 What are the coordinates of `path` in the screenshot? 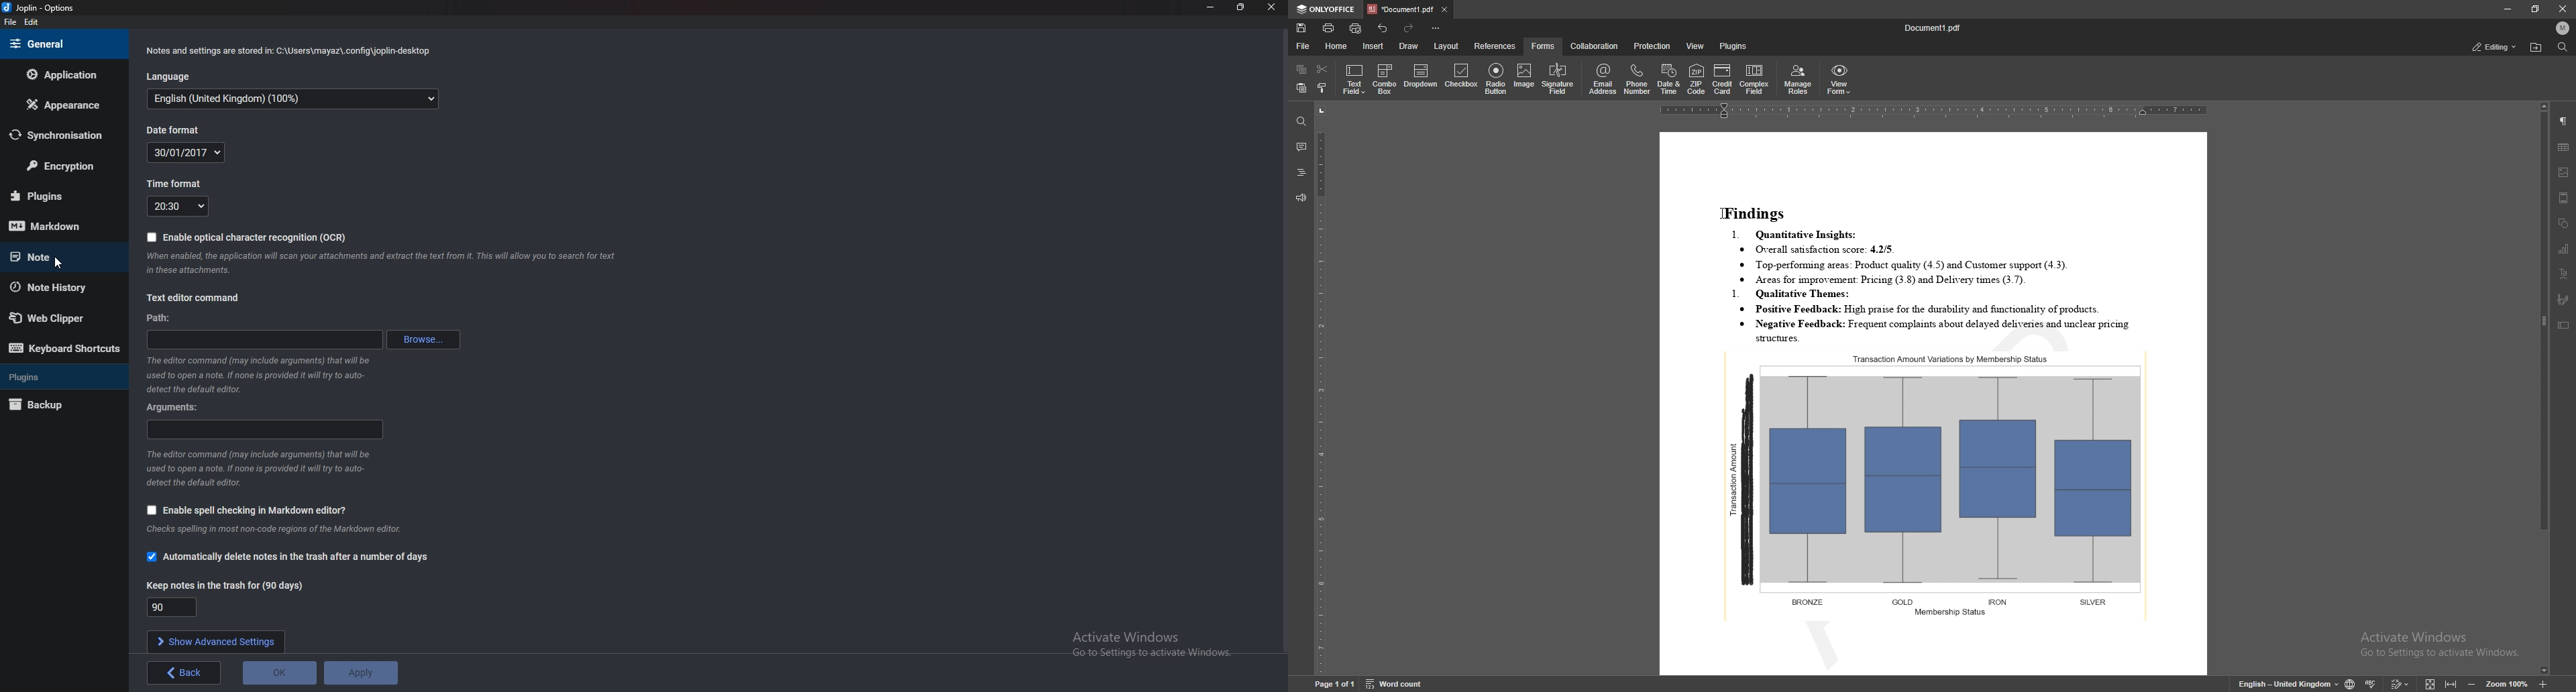 It's located at (265, 338).